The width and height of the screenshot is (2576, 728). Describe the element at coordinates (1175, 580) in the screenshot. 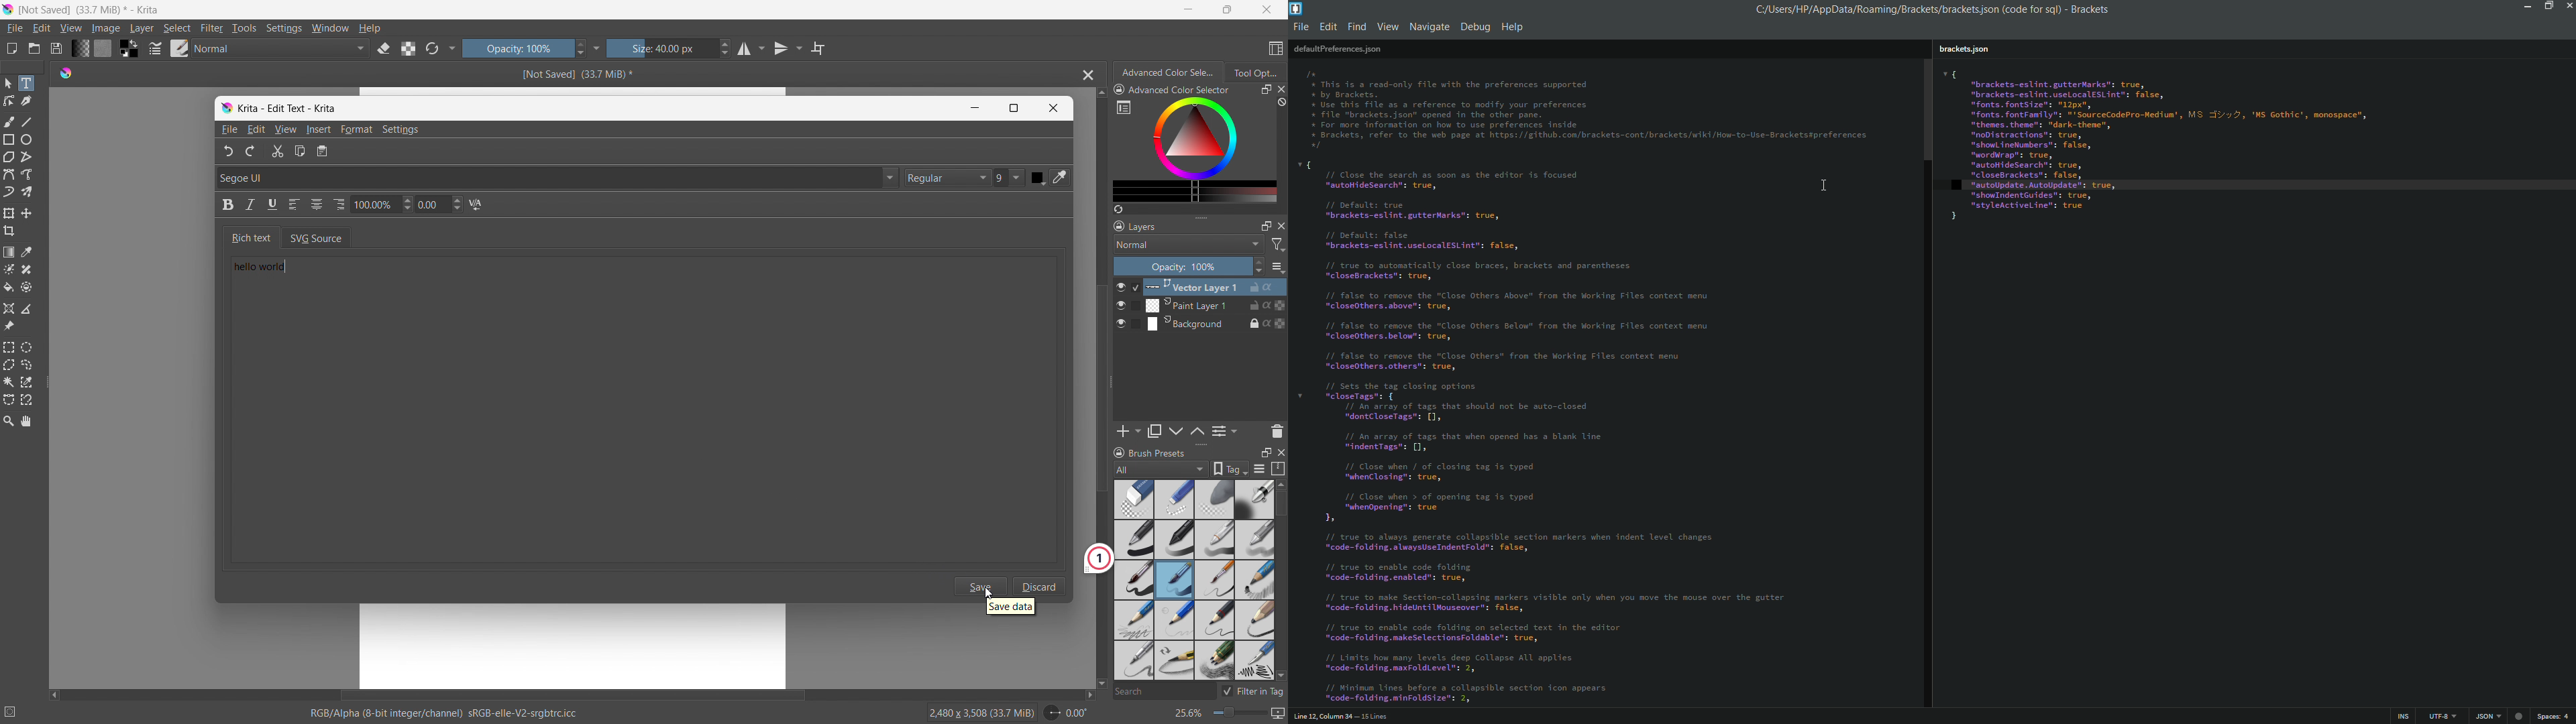

I see `Brush` at that location.